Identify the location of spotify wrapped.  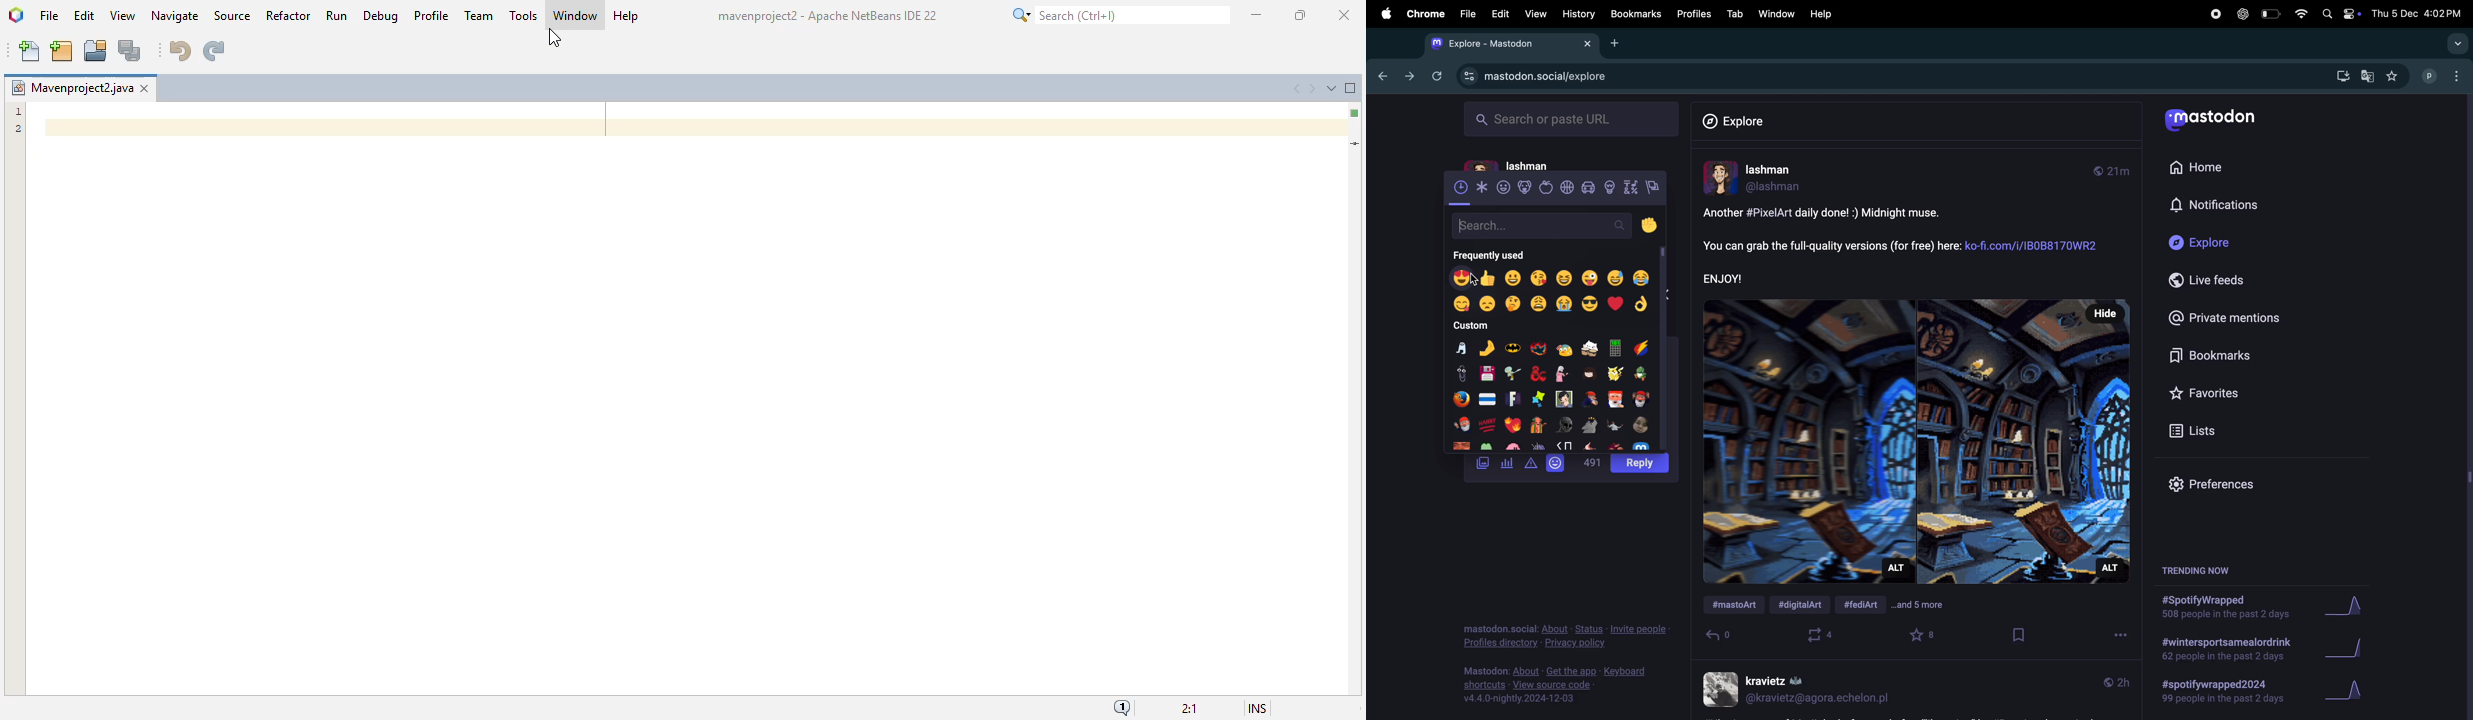
(2228, 695).